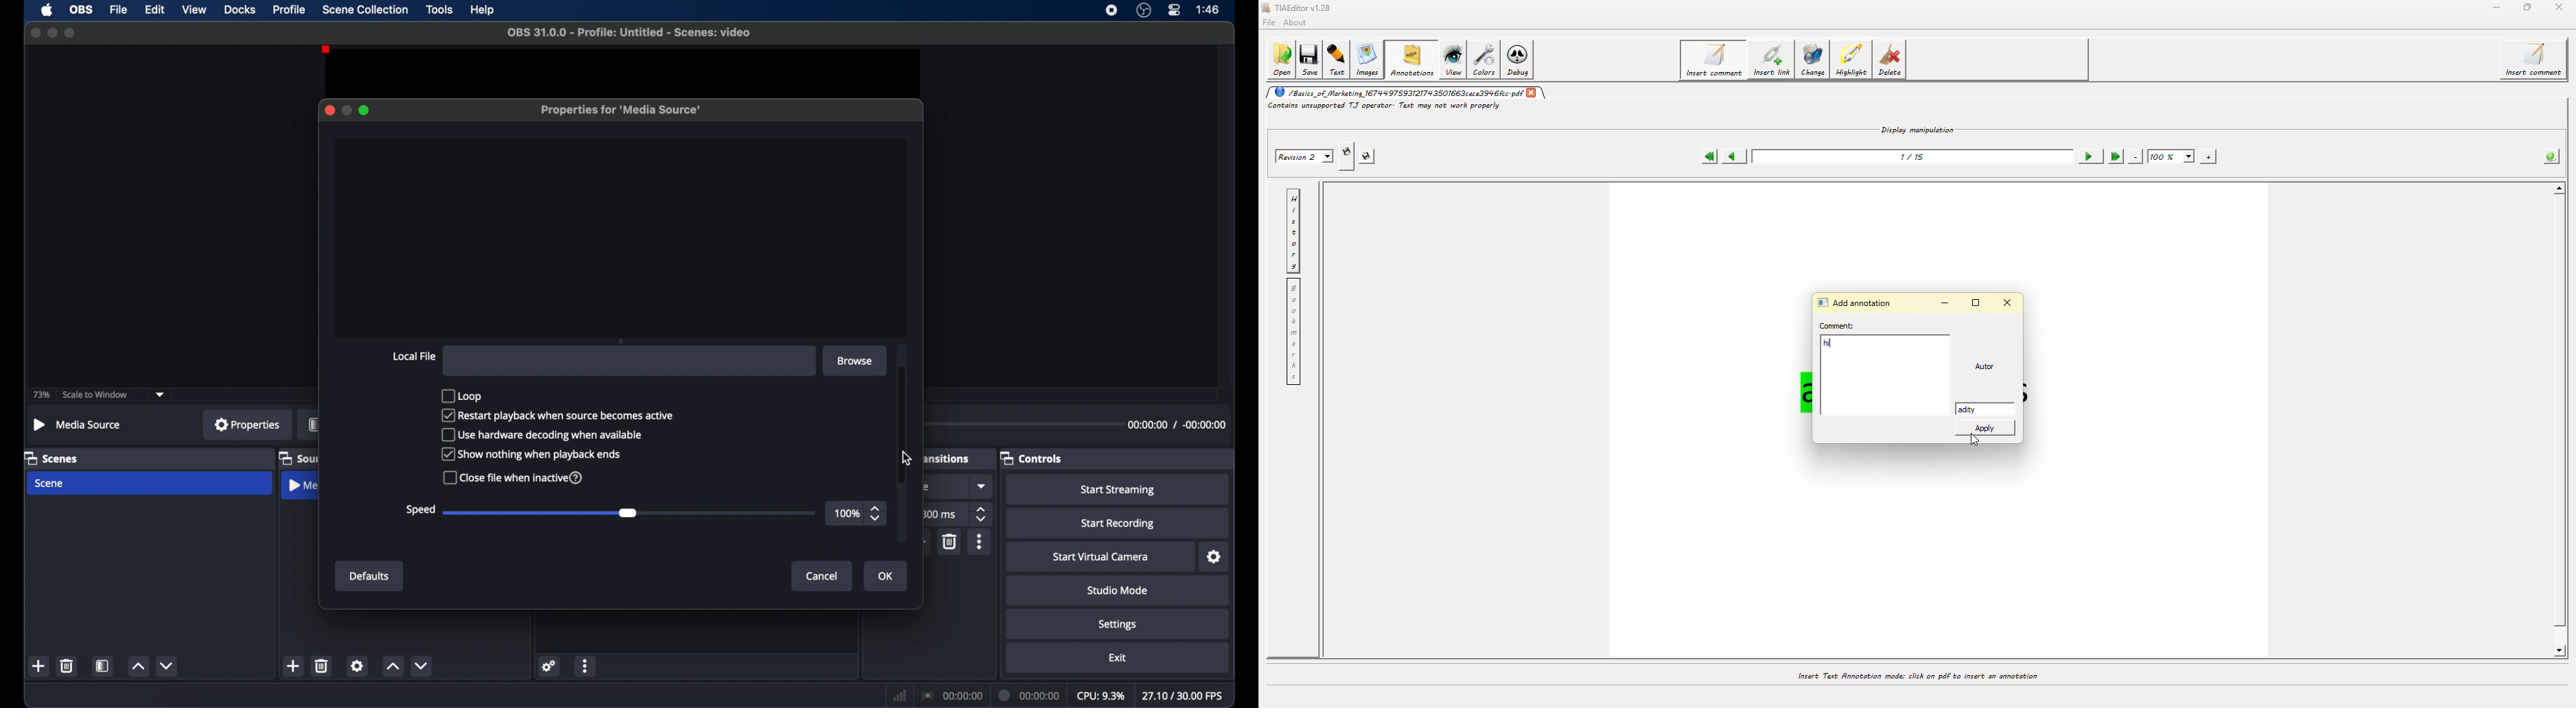  What do you see at coordinates (1215, 557) in the screenshot?
I see `settings` at bounding box center [1215, 557].